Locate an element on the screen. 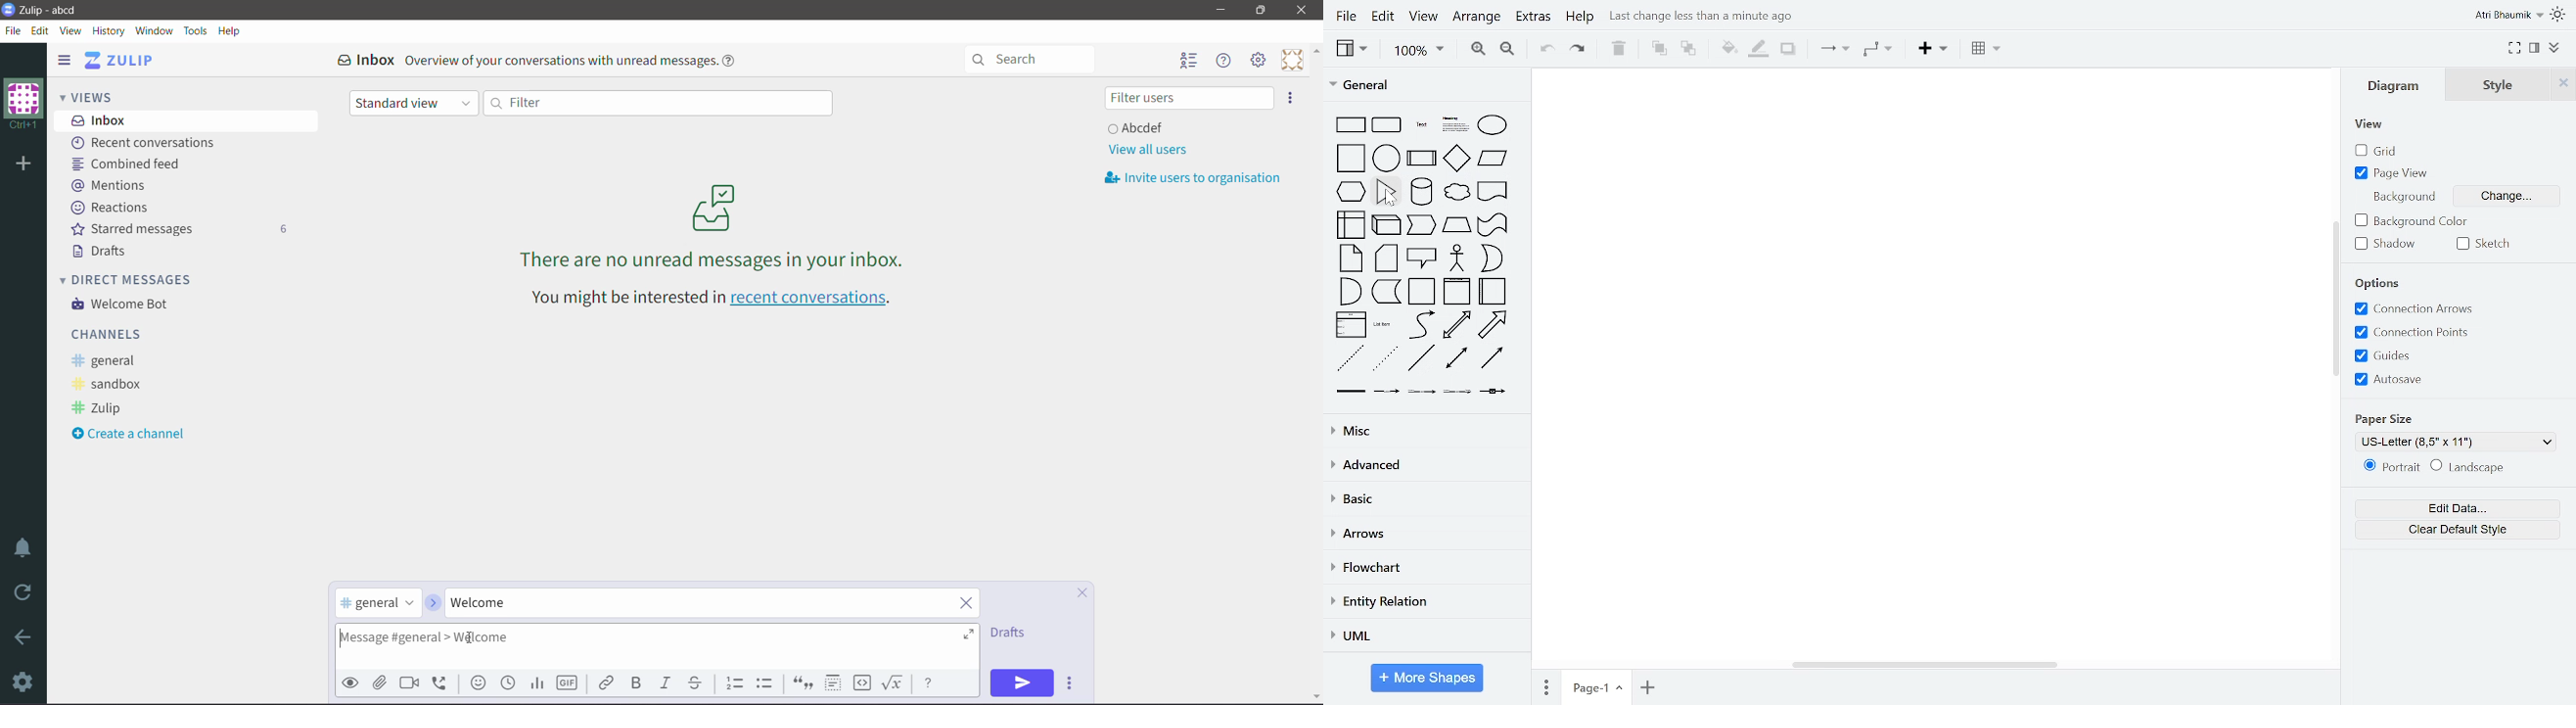 The image size is (2576, 728). tape is located at coordinates (1491, 227).